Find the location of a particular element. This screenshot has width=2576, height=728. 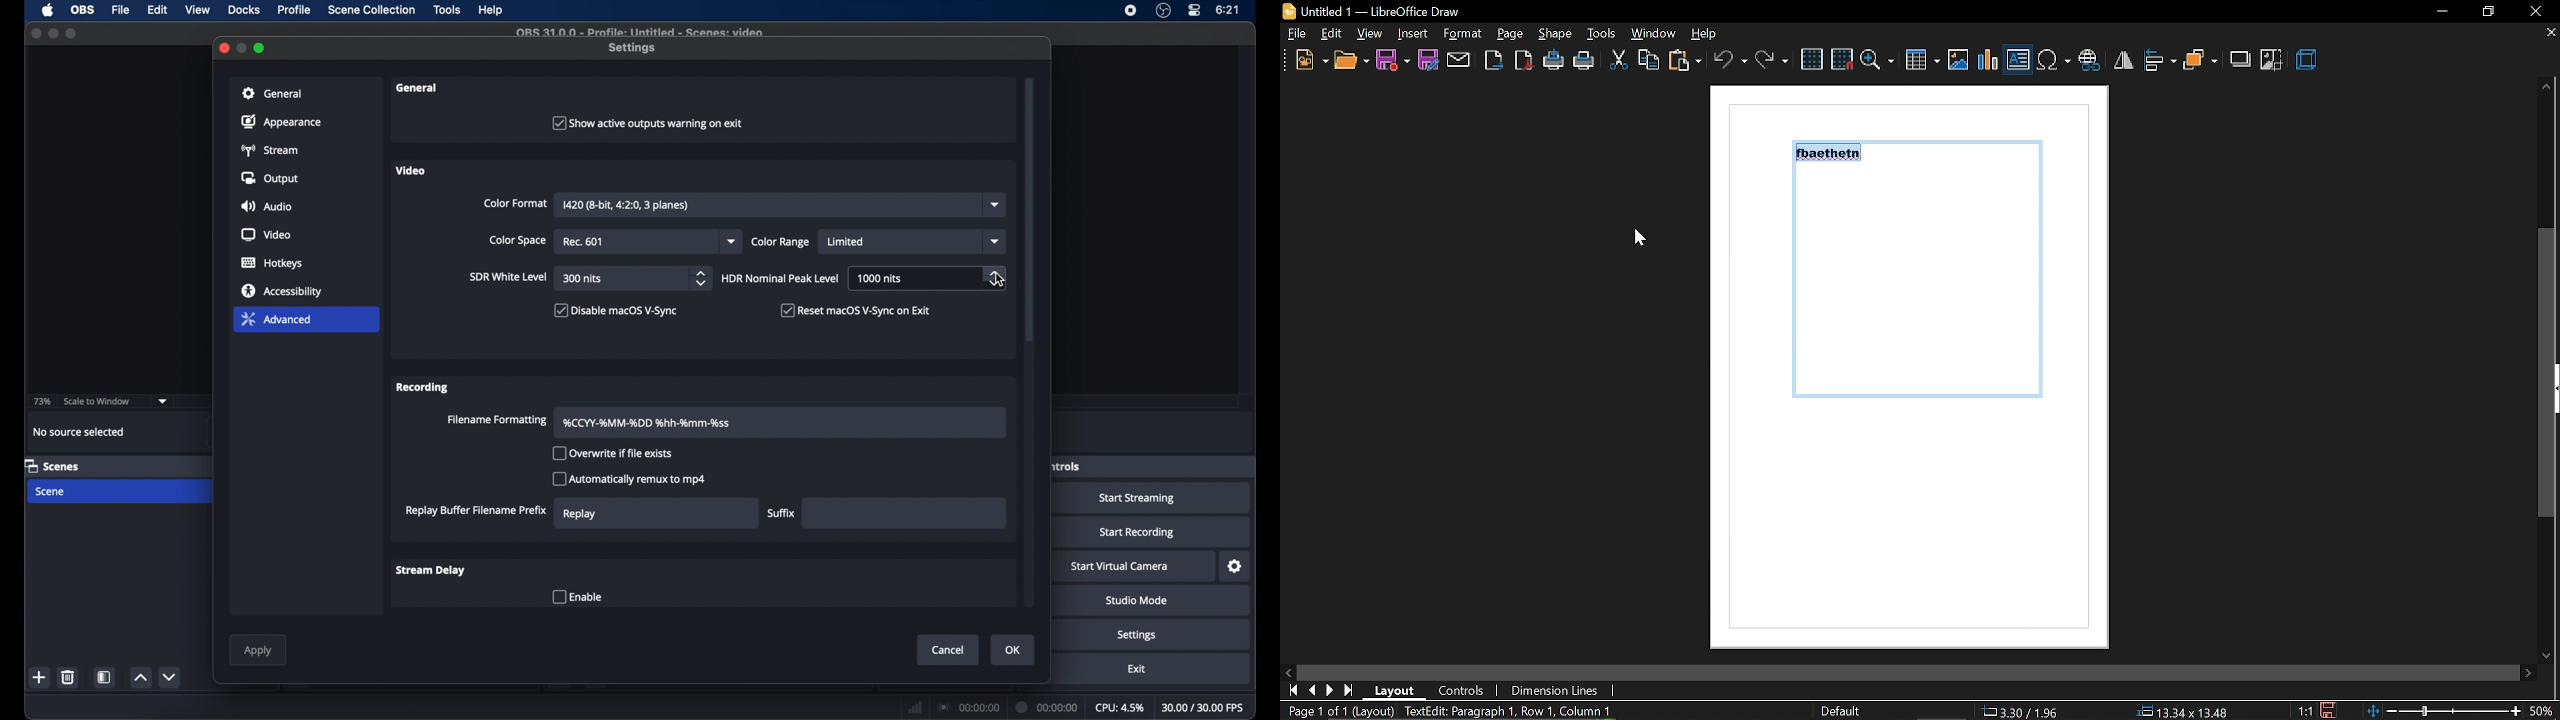

dropdown is located at coordinates (995, 204).